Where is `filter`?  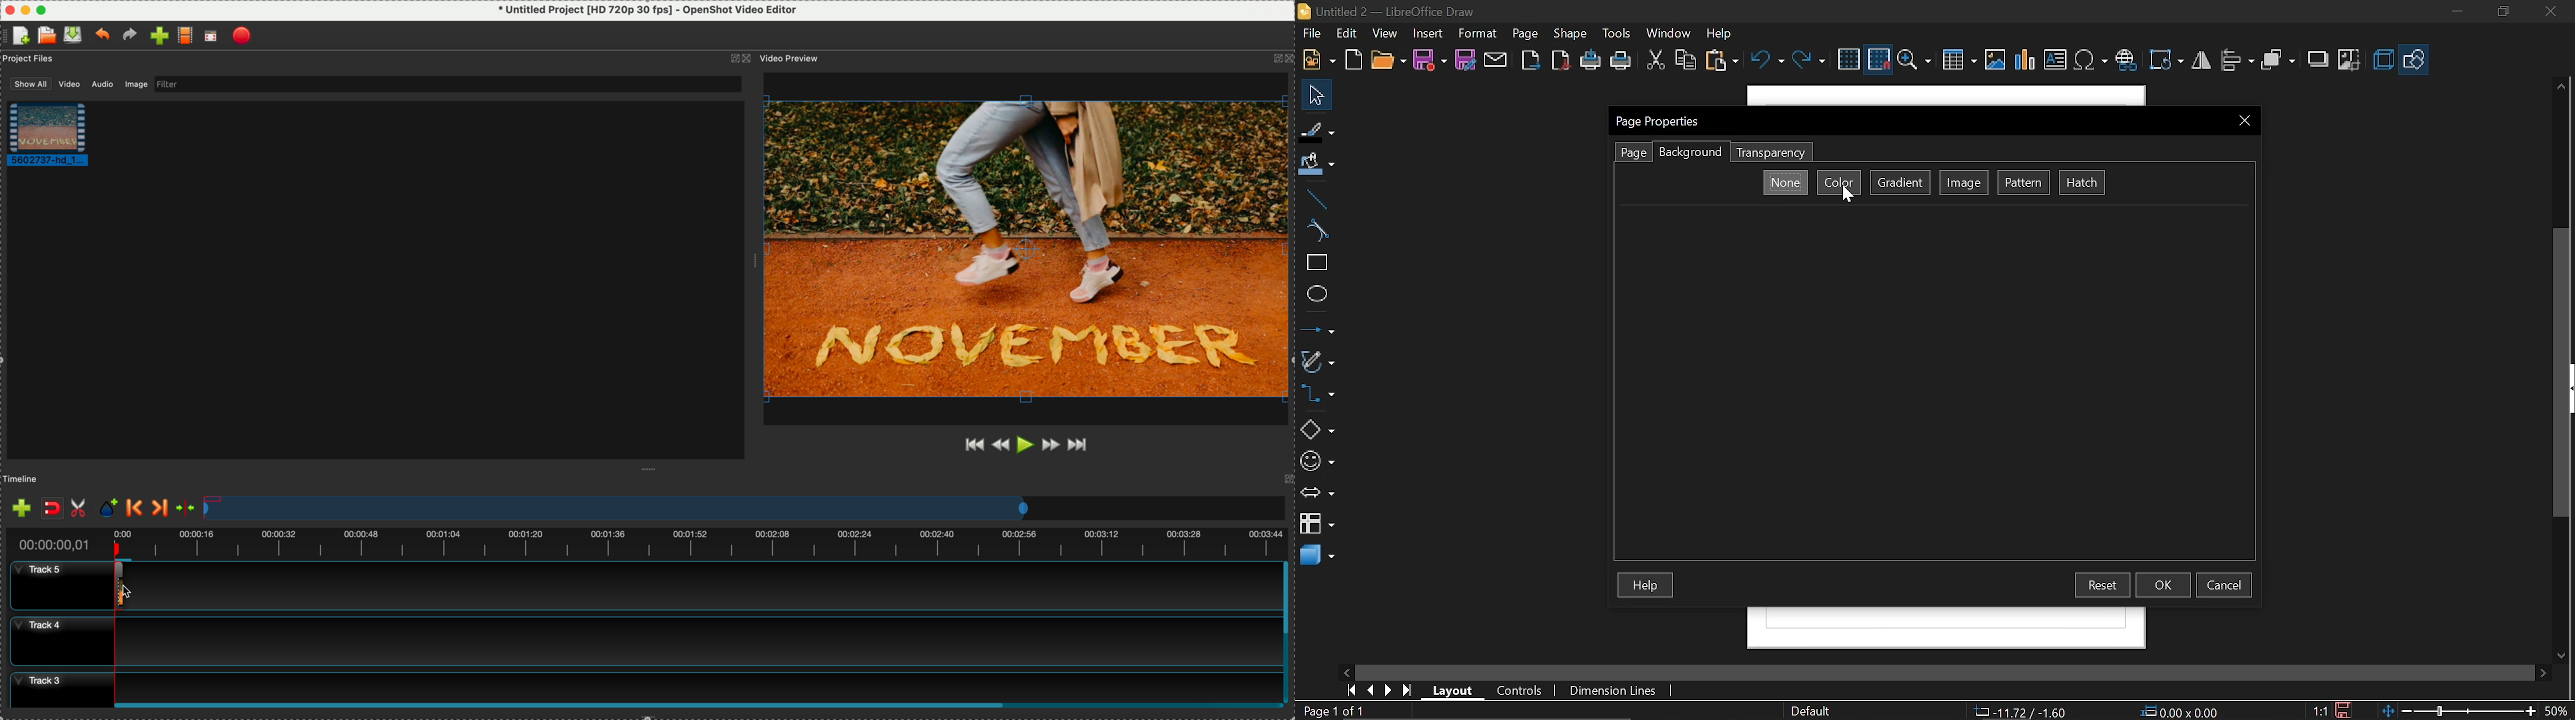
filter is located at coordinates (448, 84).